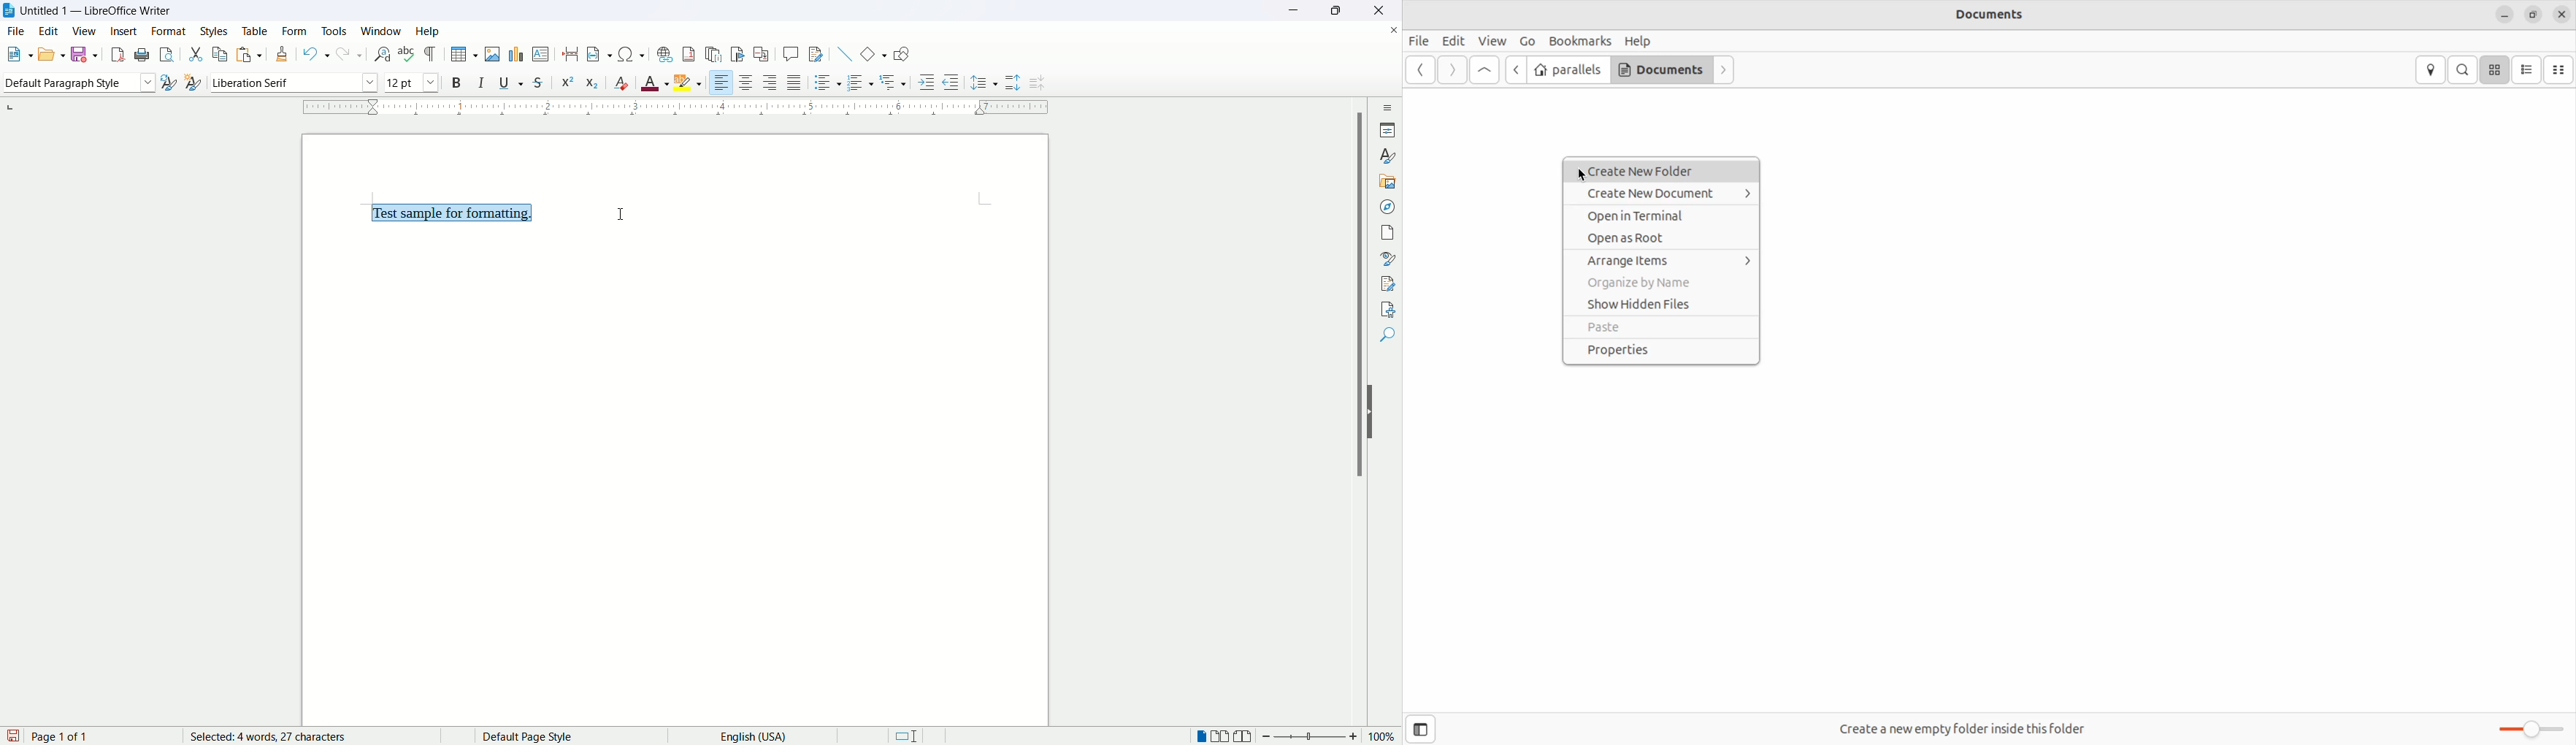  I want to click on new, so click(19, 54).